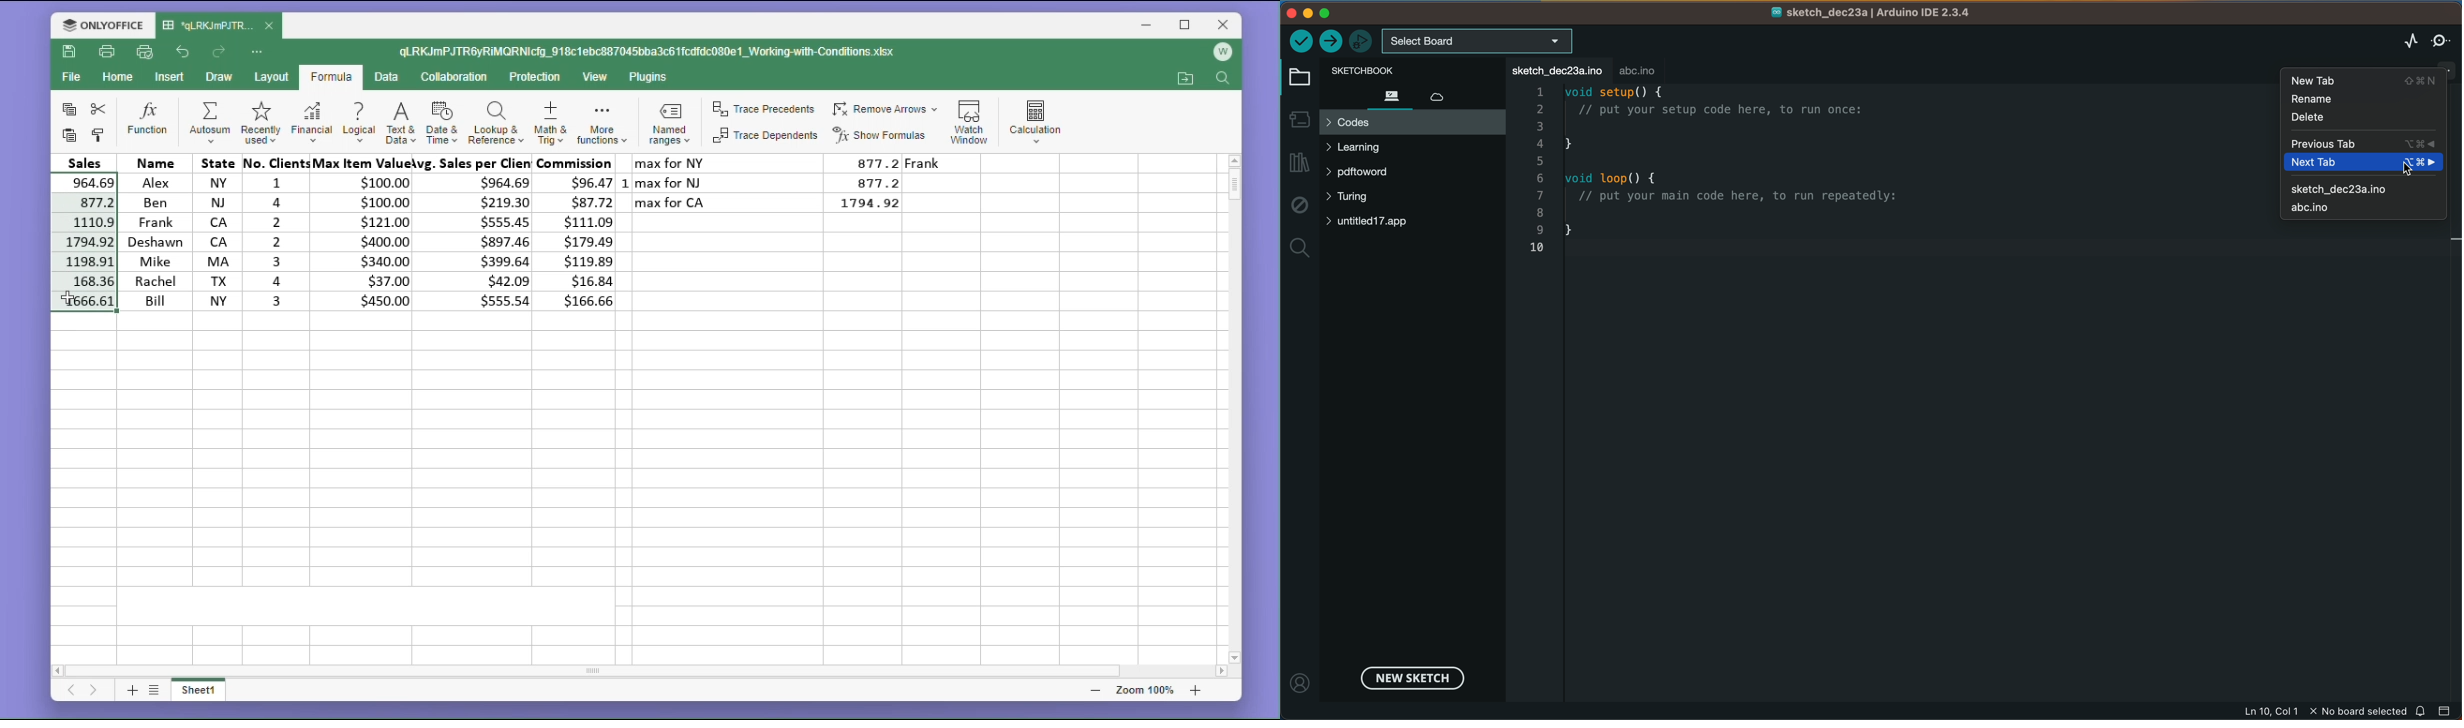  I want to click on new tab, so click(2364, 81).